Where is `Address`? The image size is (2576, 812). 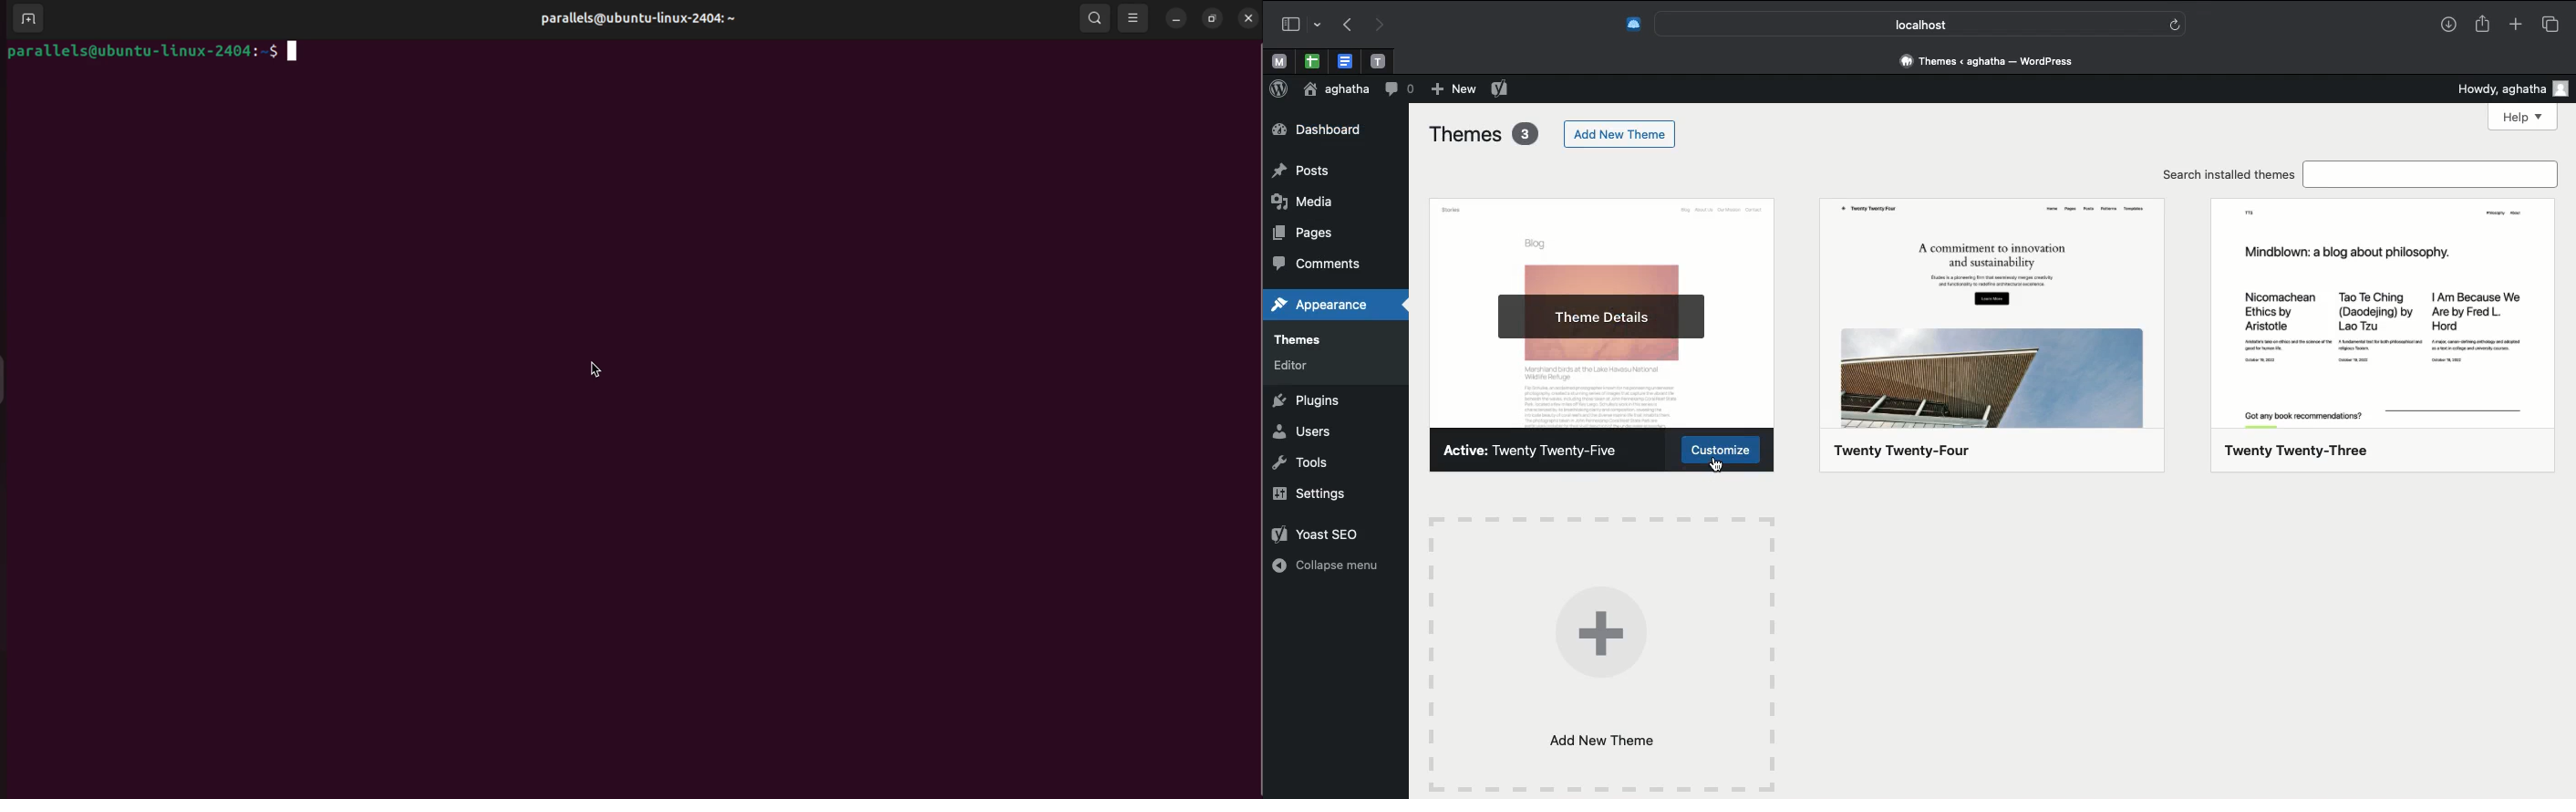
Address is located at coordinates (1993, 60).